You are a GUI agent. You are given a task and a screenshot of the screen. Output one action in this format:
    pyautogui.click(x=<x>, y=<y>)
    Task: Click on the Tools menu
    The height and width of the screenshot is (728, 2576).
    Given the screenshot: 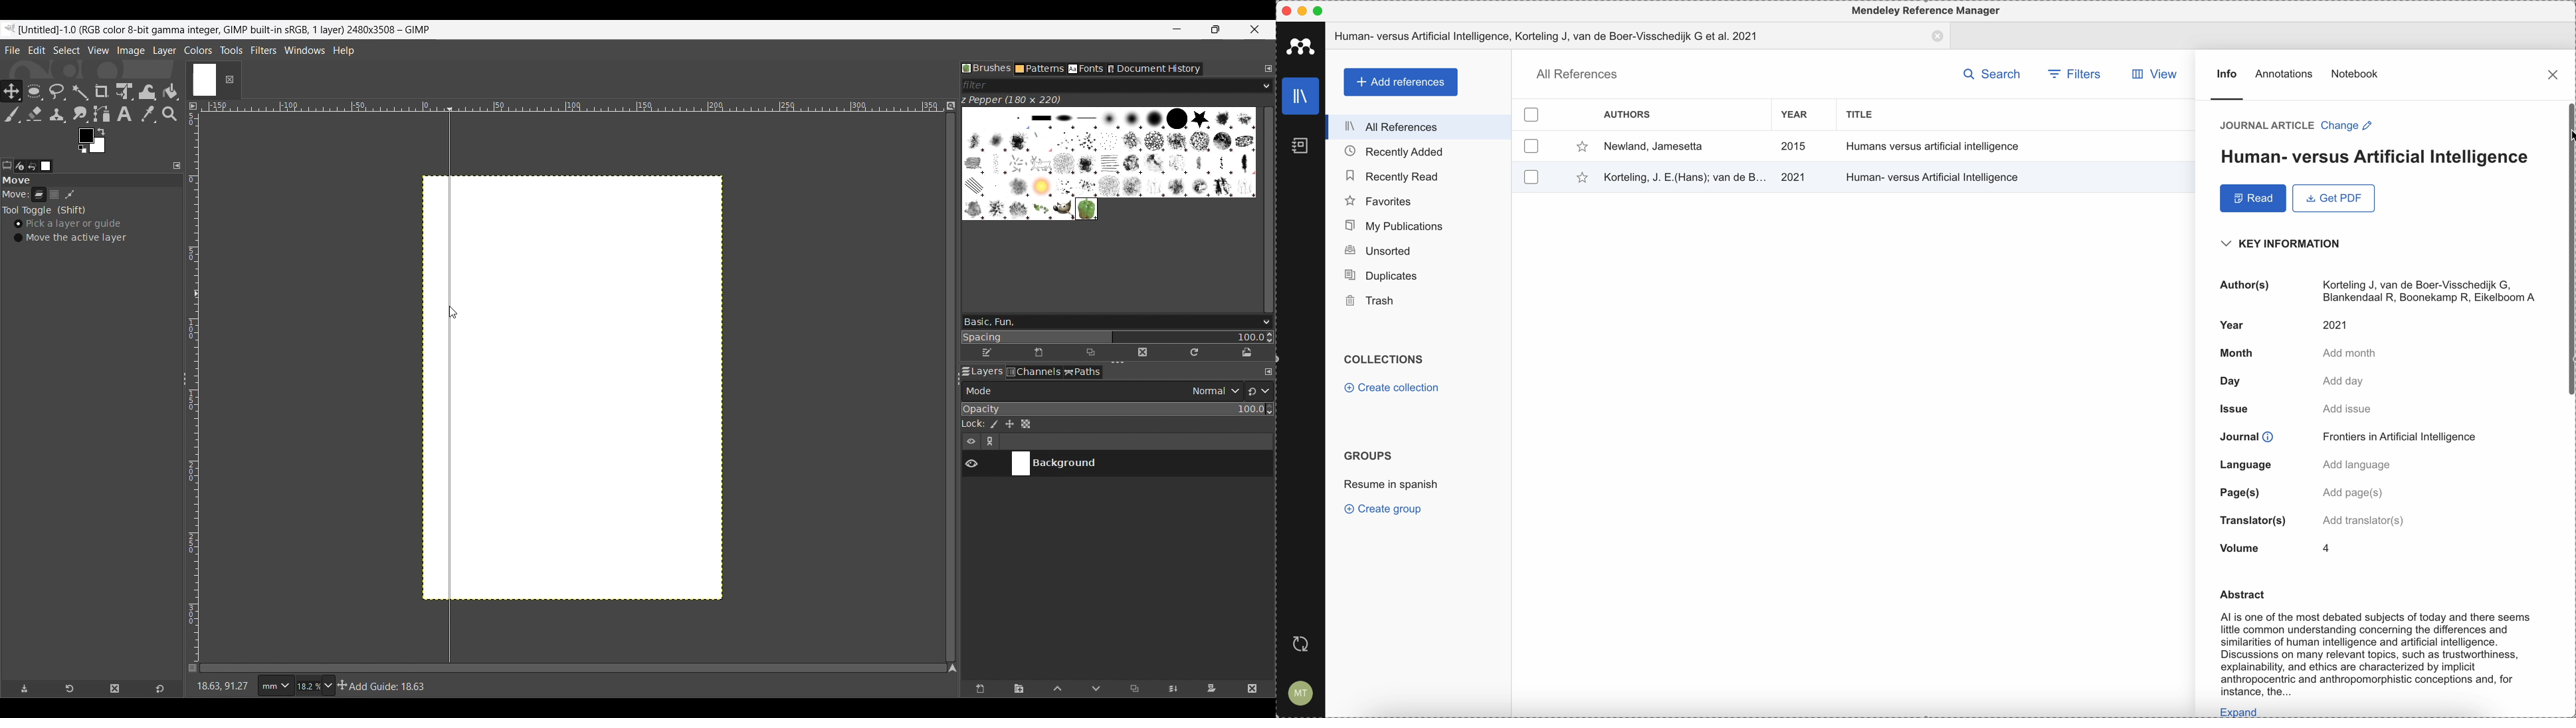 What is the action you would take?
    pyautogui.click(x=231, y=50)
    